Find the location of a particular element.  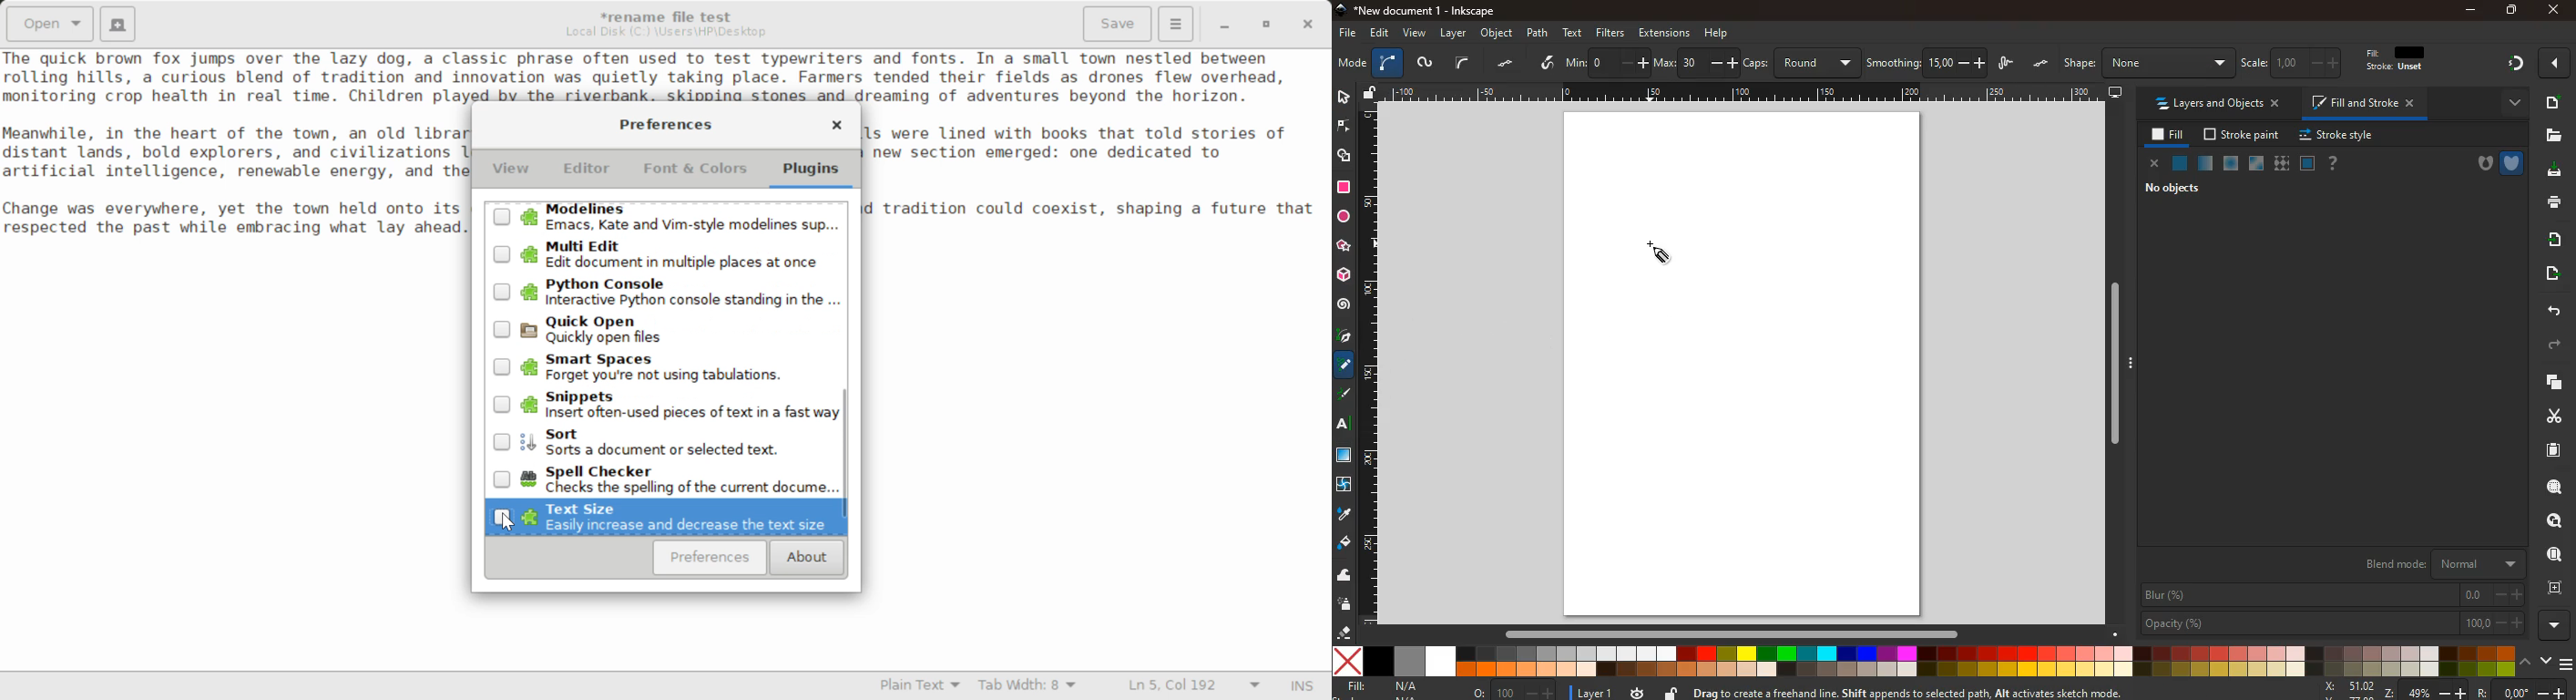

Text tool is located at coordinates (1348, 424).